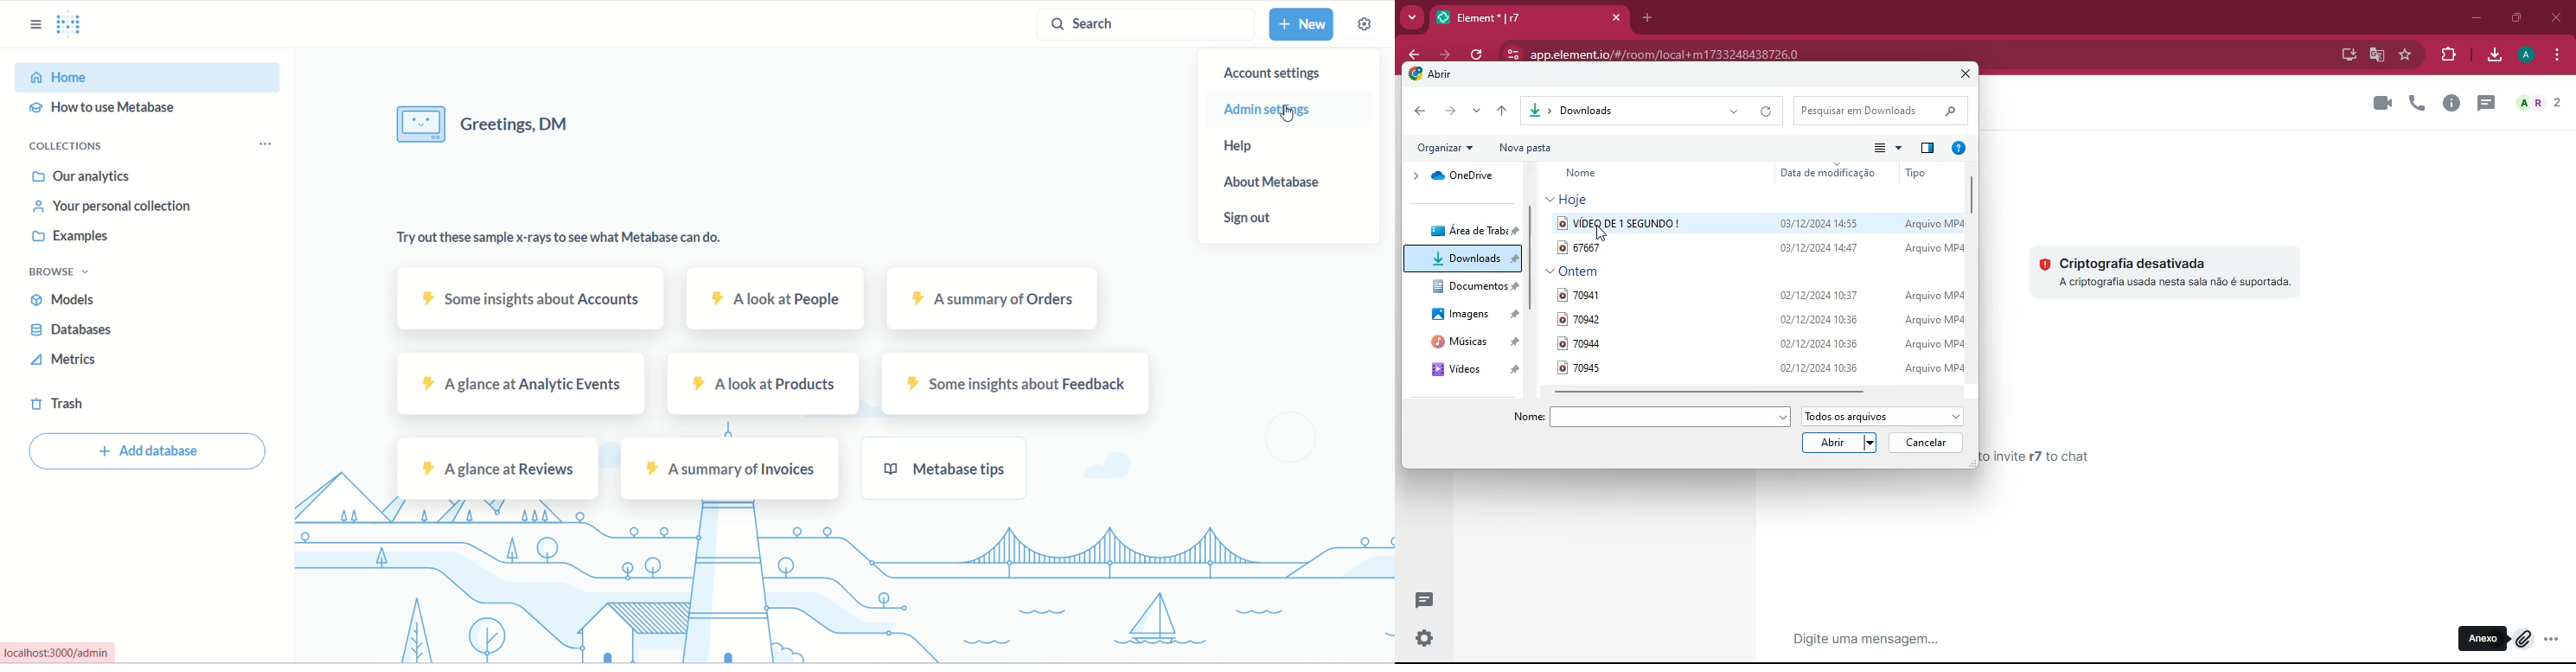 This screenshot has height=672, width=2576. What do you see at coordinates (2553, 640) in the screenshot?
I see `more` at bounding box center [2553, 640].